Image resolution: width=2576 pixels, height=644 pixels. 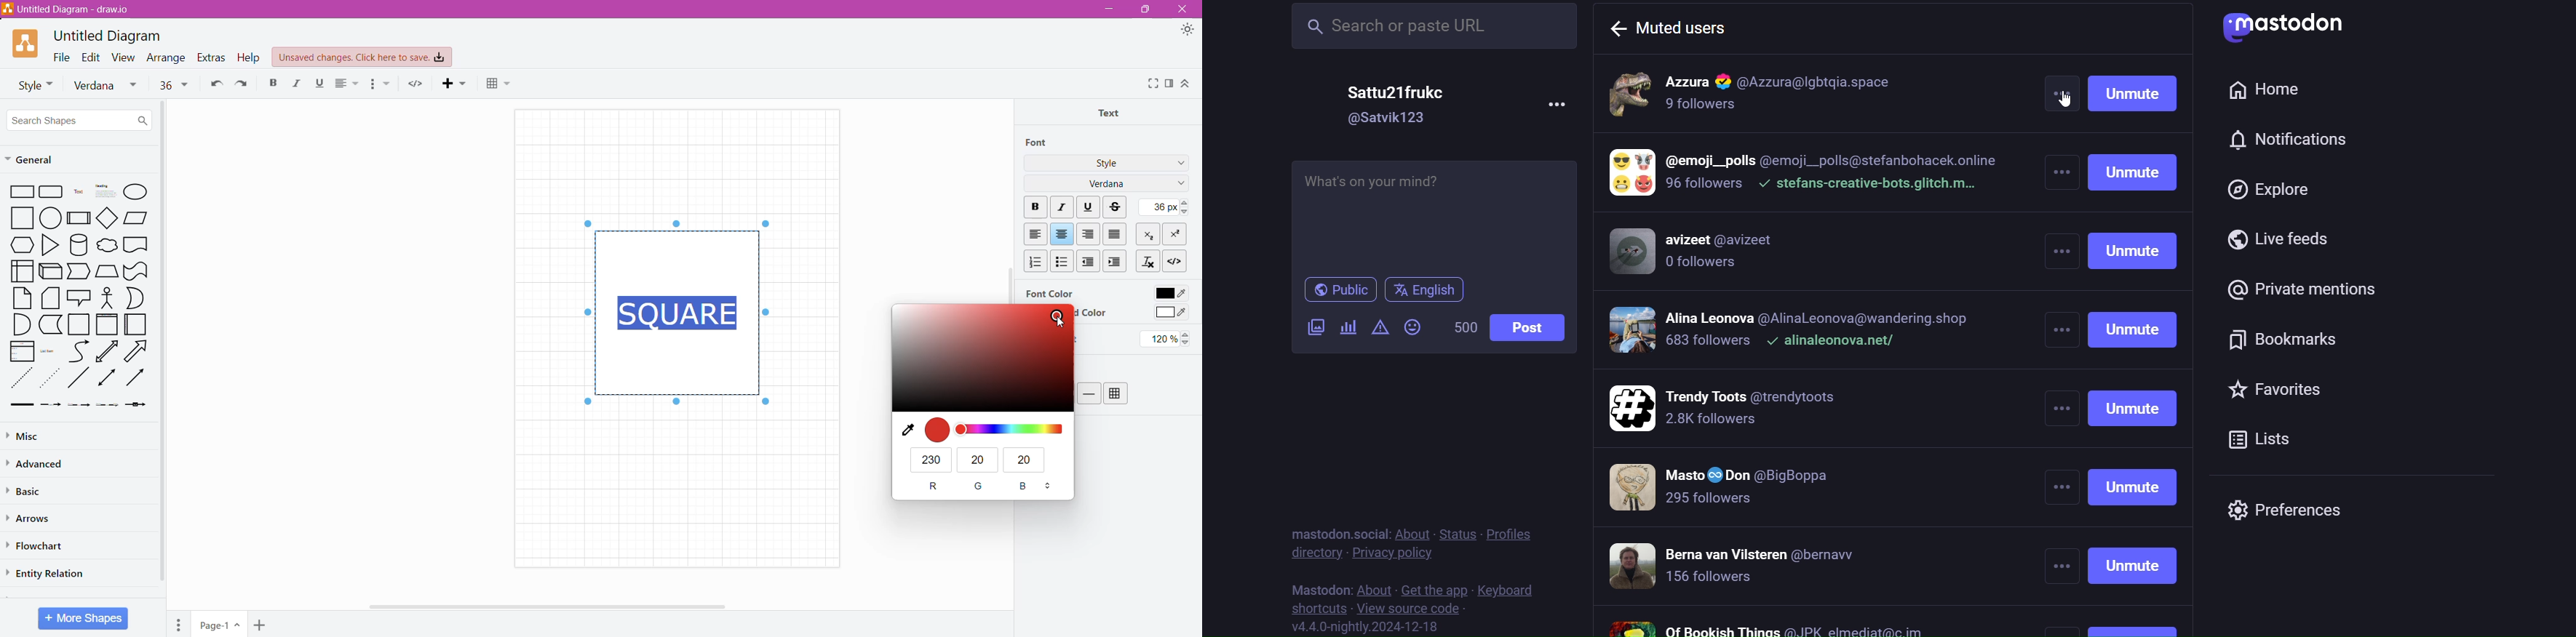 What do you see at coordinates (21, 351) in the screenshot?
I see `List Box` at bounding box center [21, 351].